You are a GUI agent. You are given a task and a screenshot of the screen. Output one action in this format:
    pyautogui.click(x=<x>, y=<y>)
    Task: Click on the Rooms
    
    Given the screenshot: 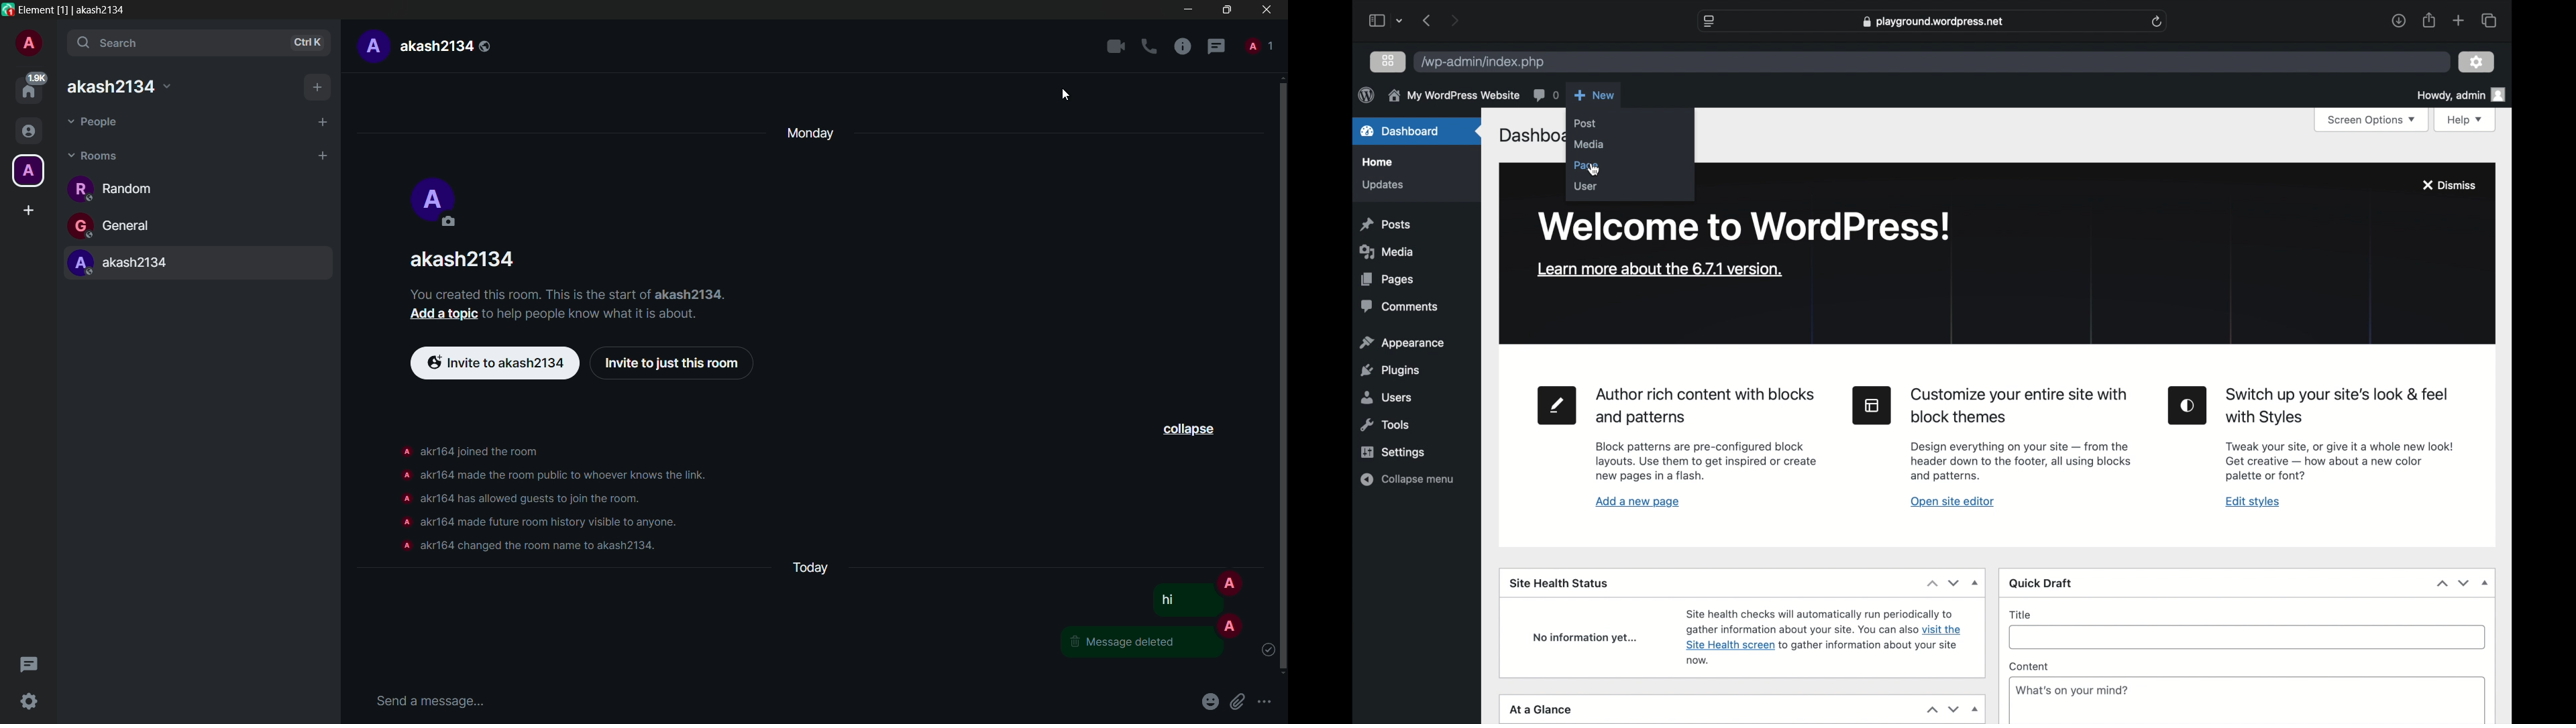 What is the action you would take?
    pyautogui.click(x=117, y=155)
    